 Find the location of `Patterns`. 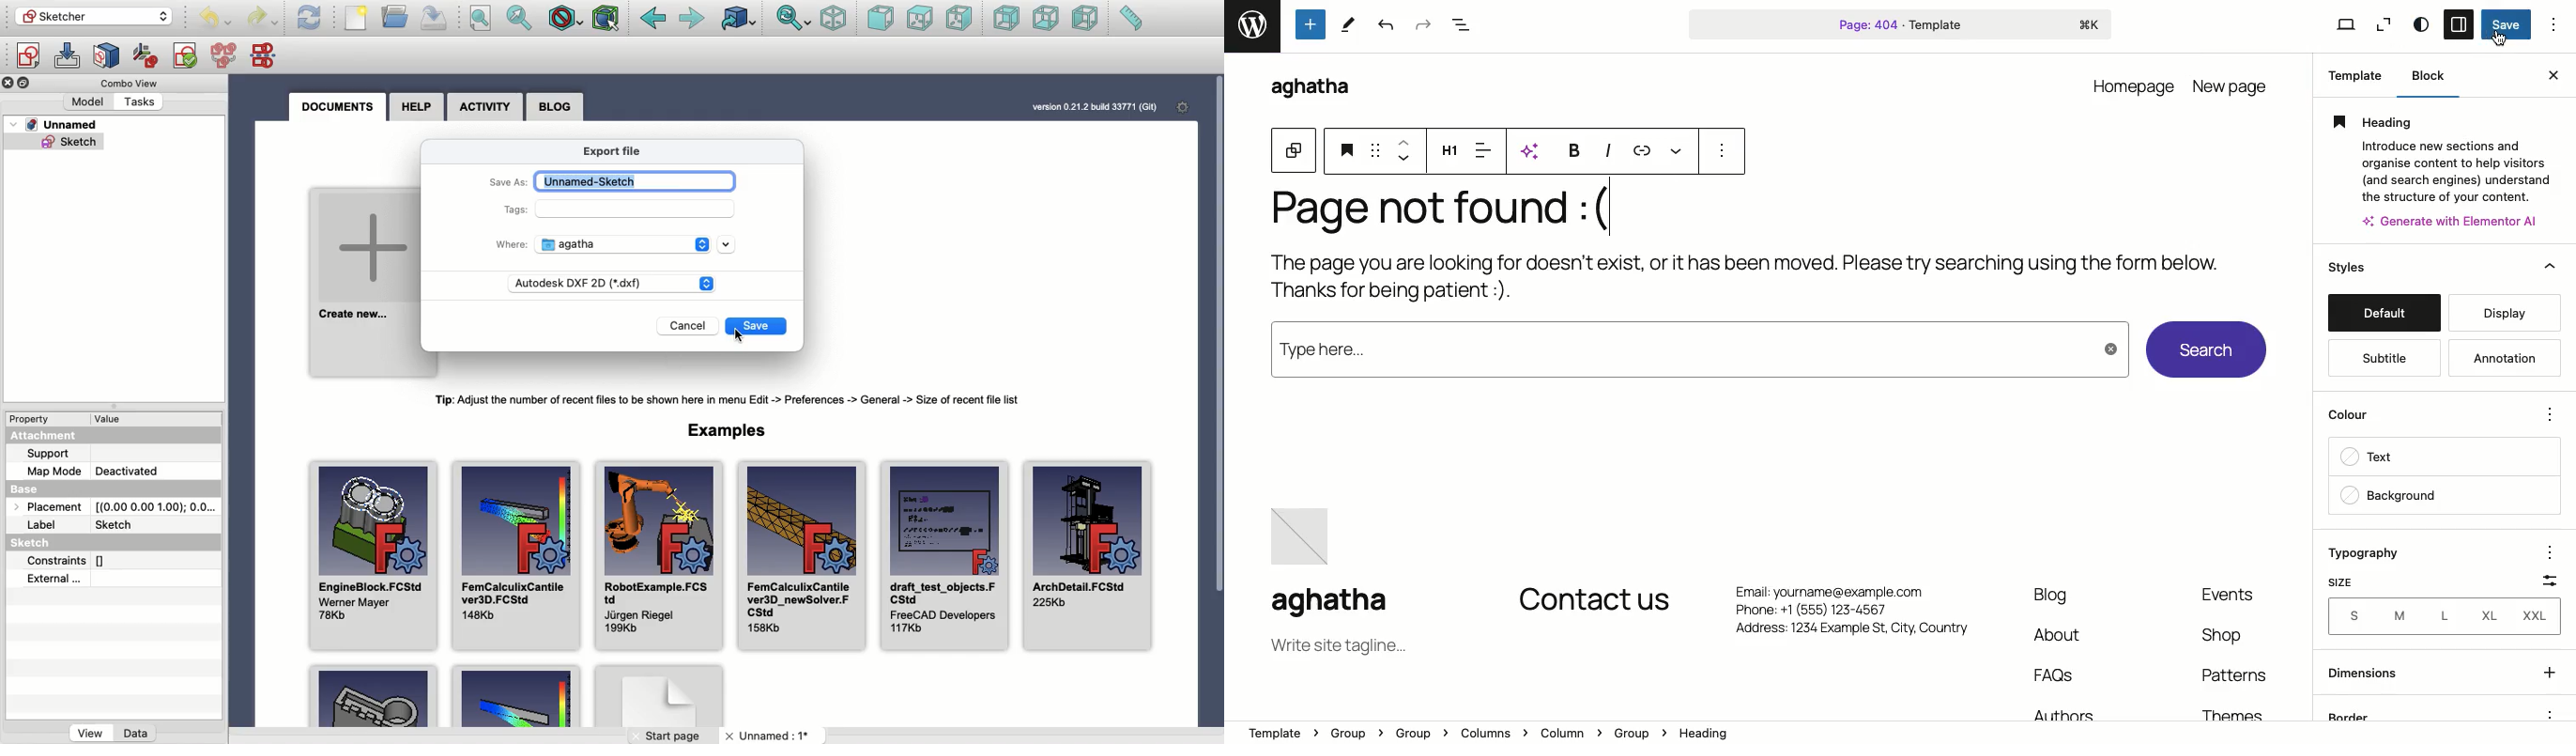

Patterns is located at coordinates (2239, 681).